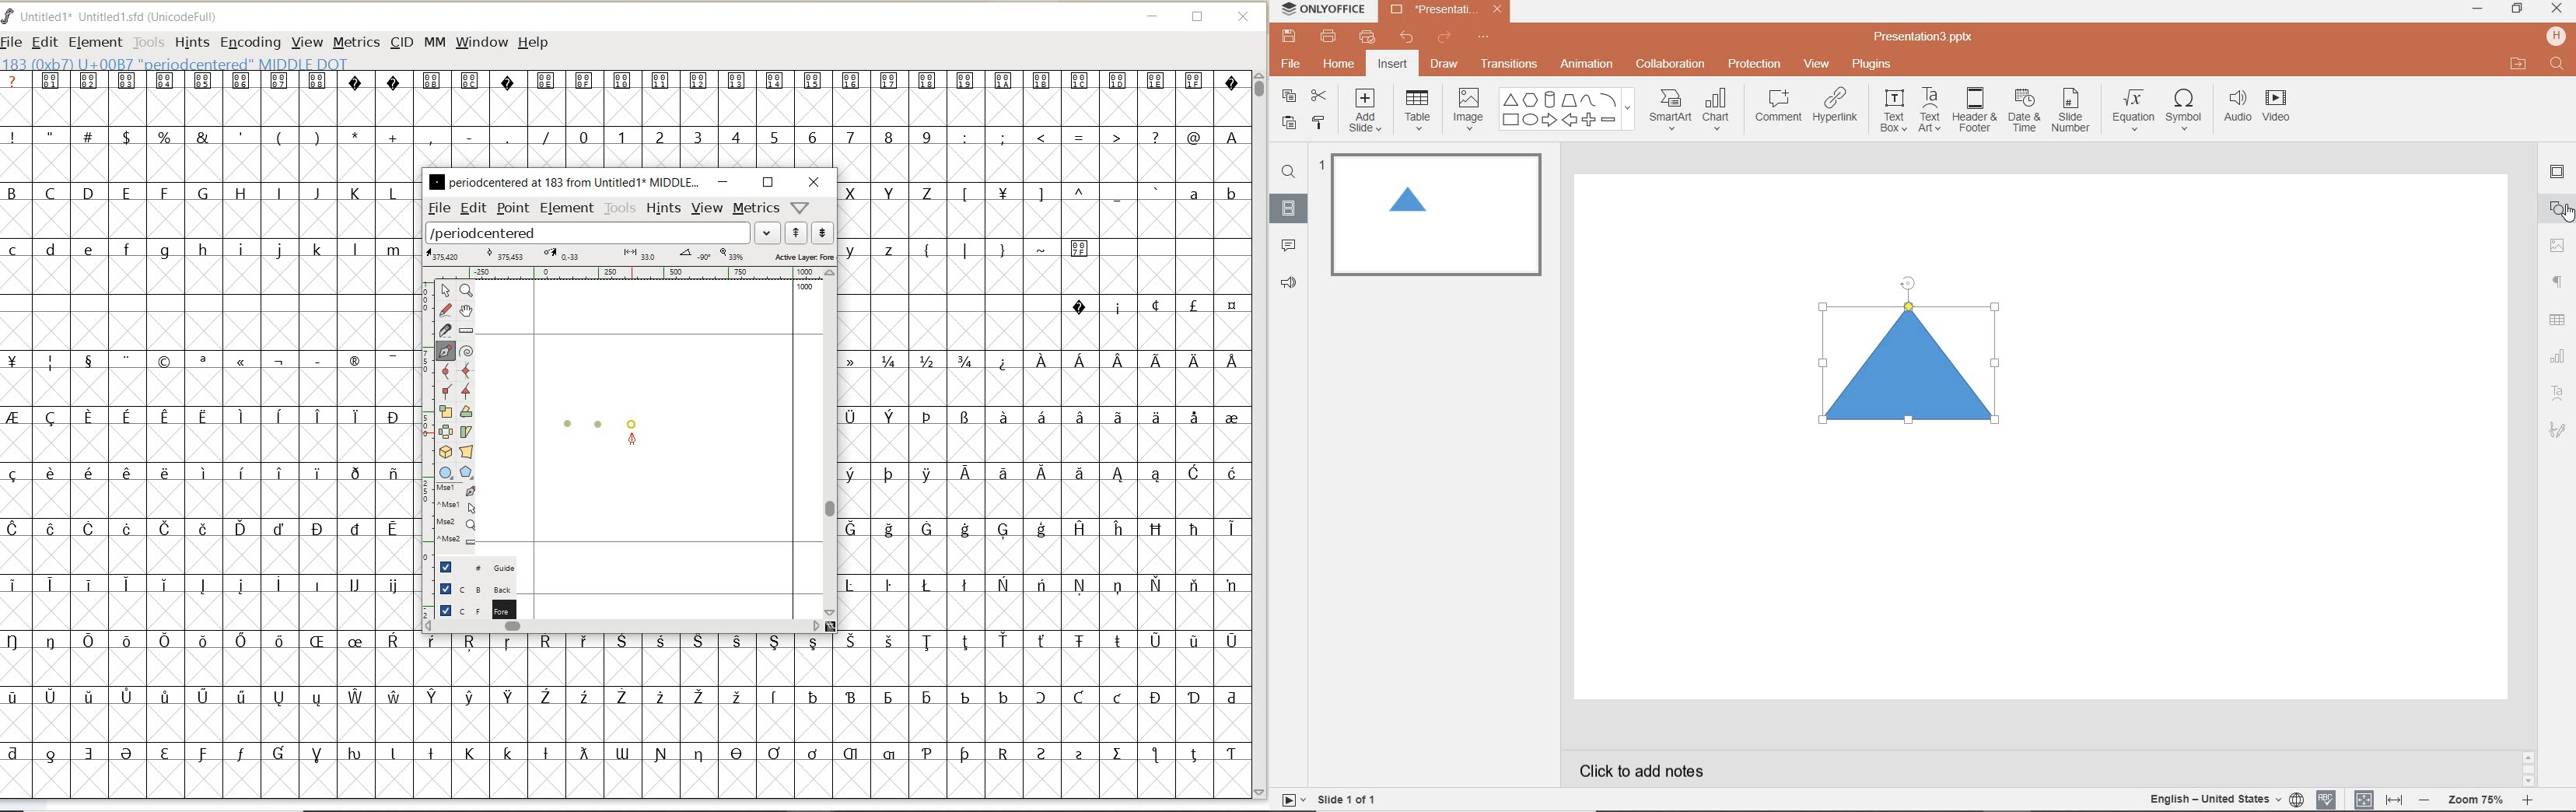 This screenshot has width=2576, height=812. Describe the element at coordinates (1446, 38) in the screenshot. I see `REDO` at that location.